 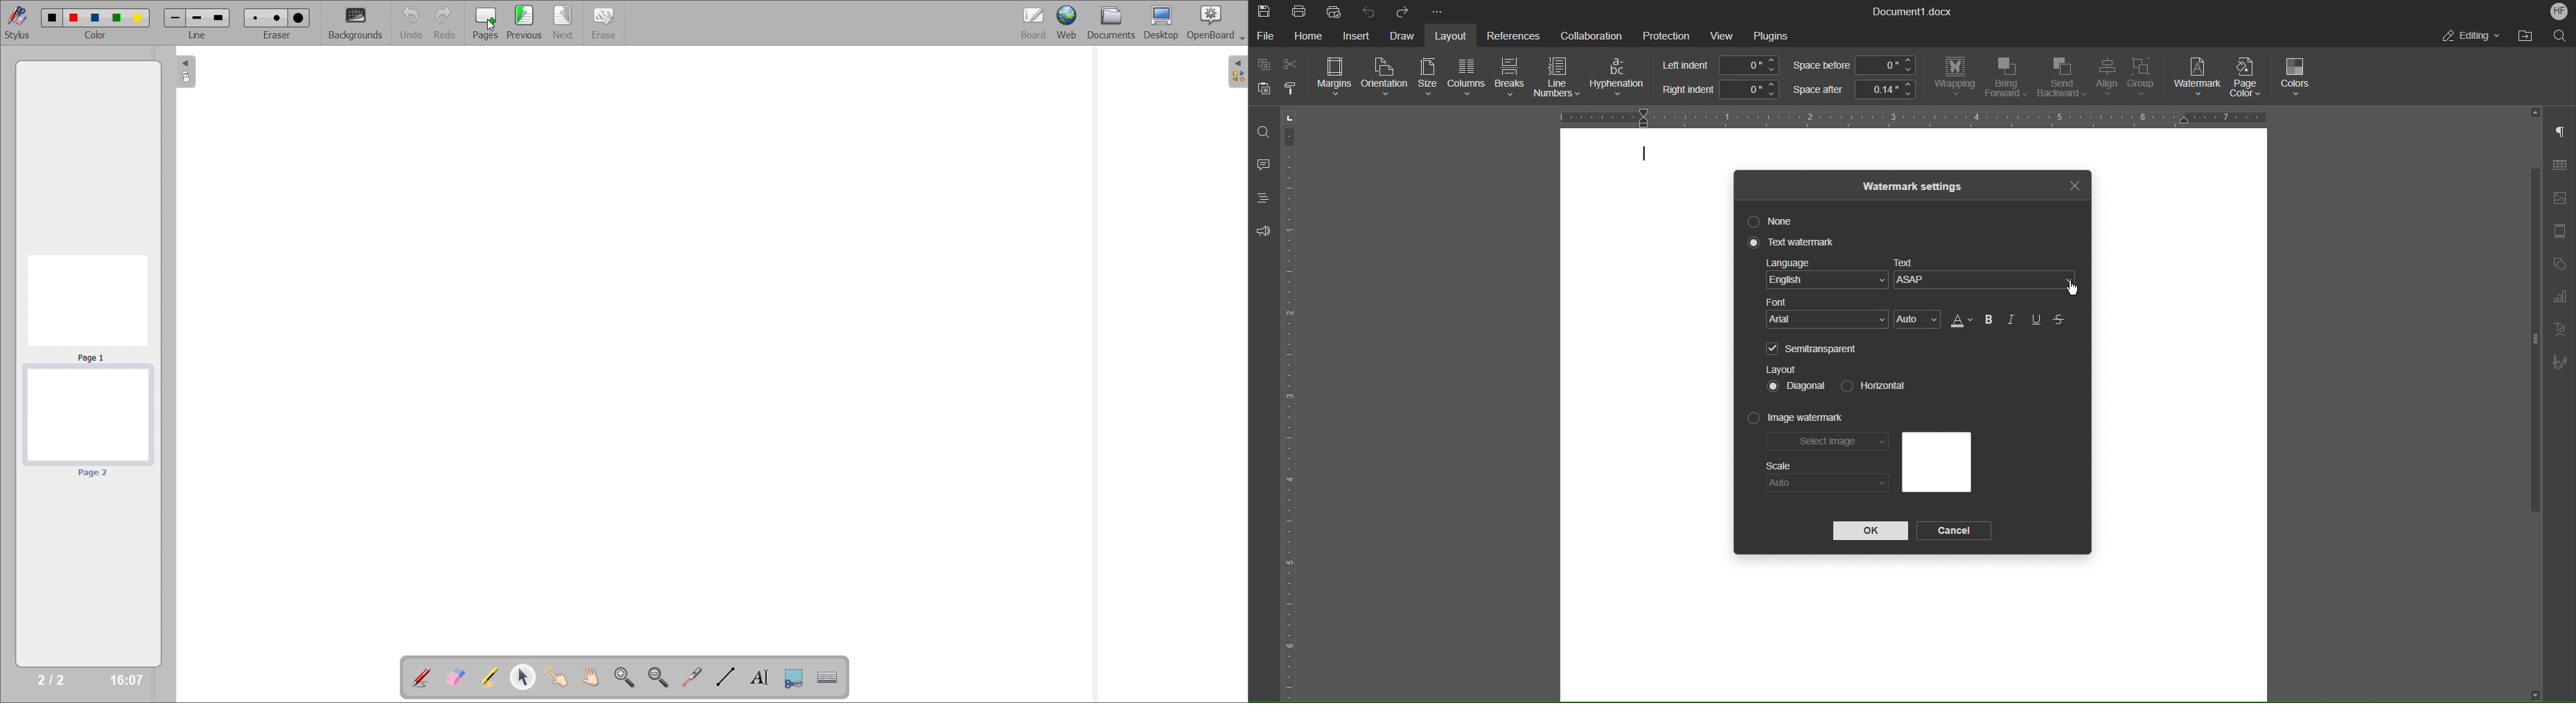 What do you see at coordinates (1311, 36) in the screenshot?
I see `Home` at bounding box center [1311, 36].